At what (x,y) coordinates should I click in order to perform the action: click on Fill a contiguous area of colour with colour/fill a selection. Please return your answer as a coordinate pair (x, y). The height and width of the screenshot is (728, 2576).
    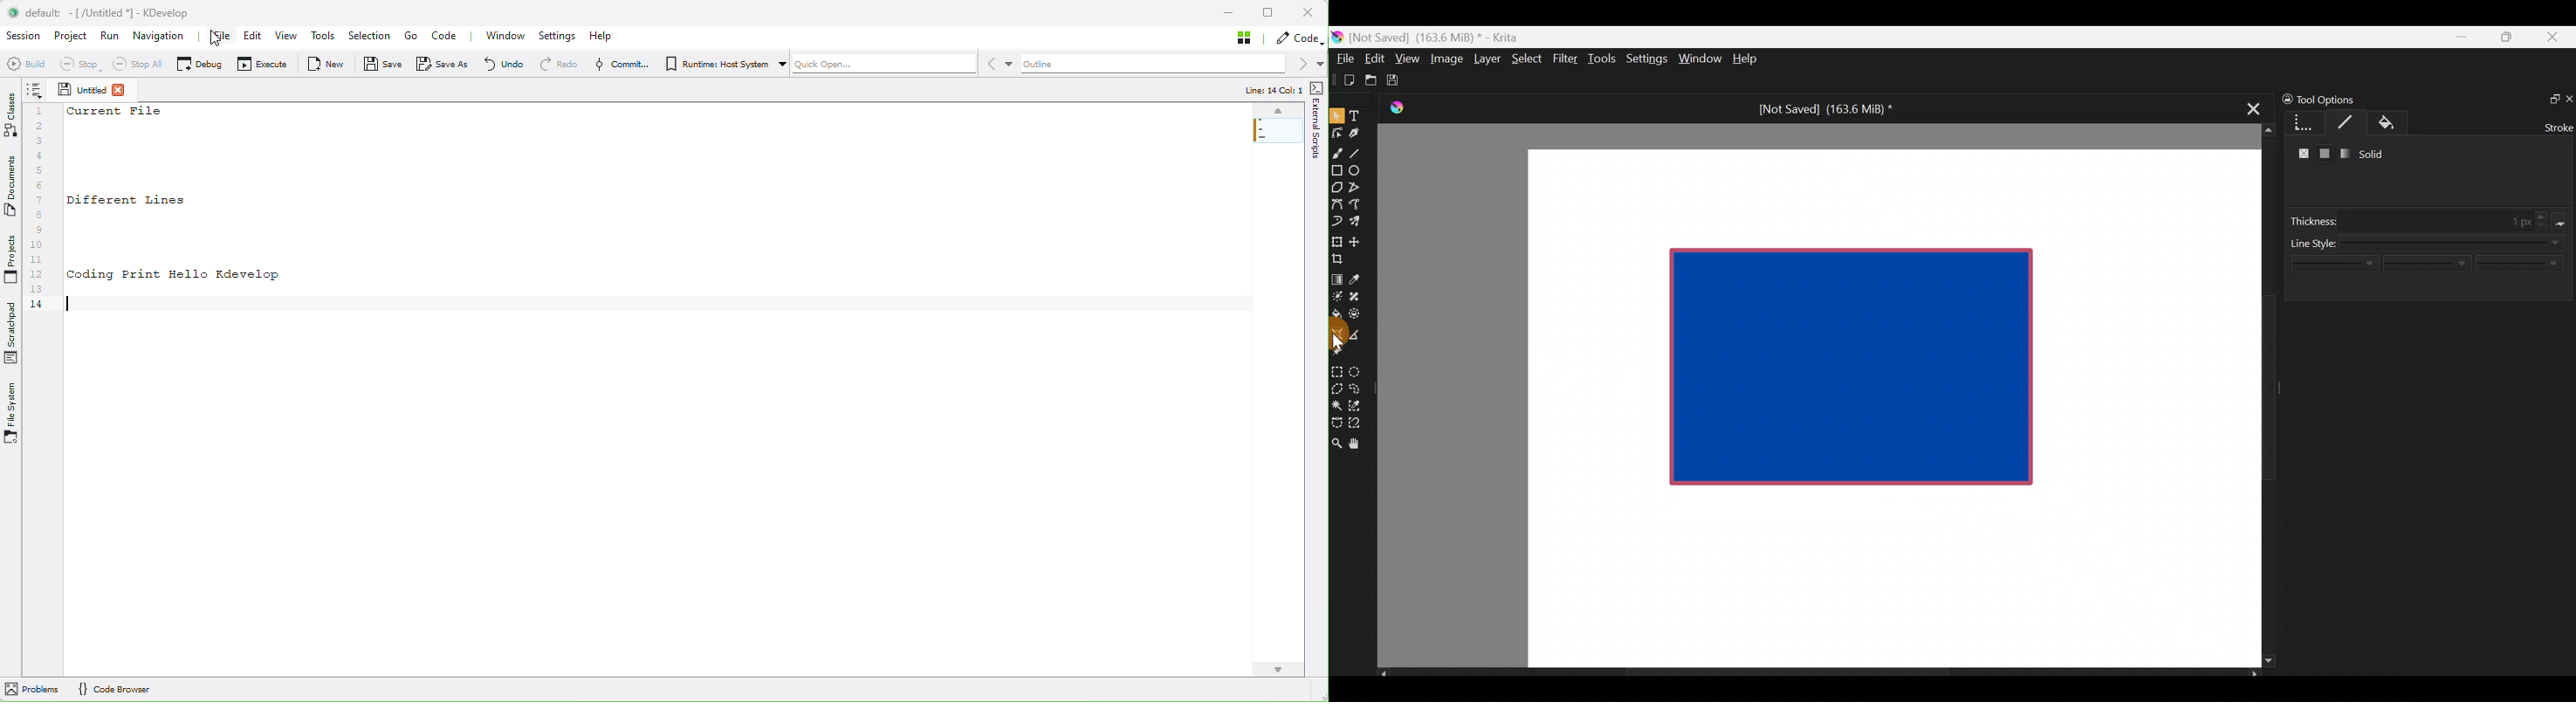
    Looking at the image, I should click on (1336, 311).